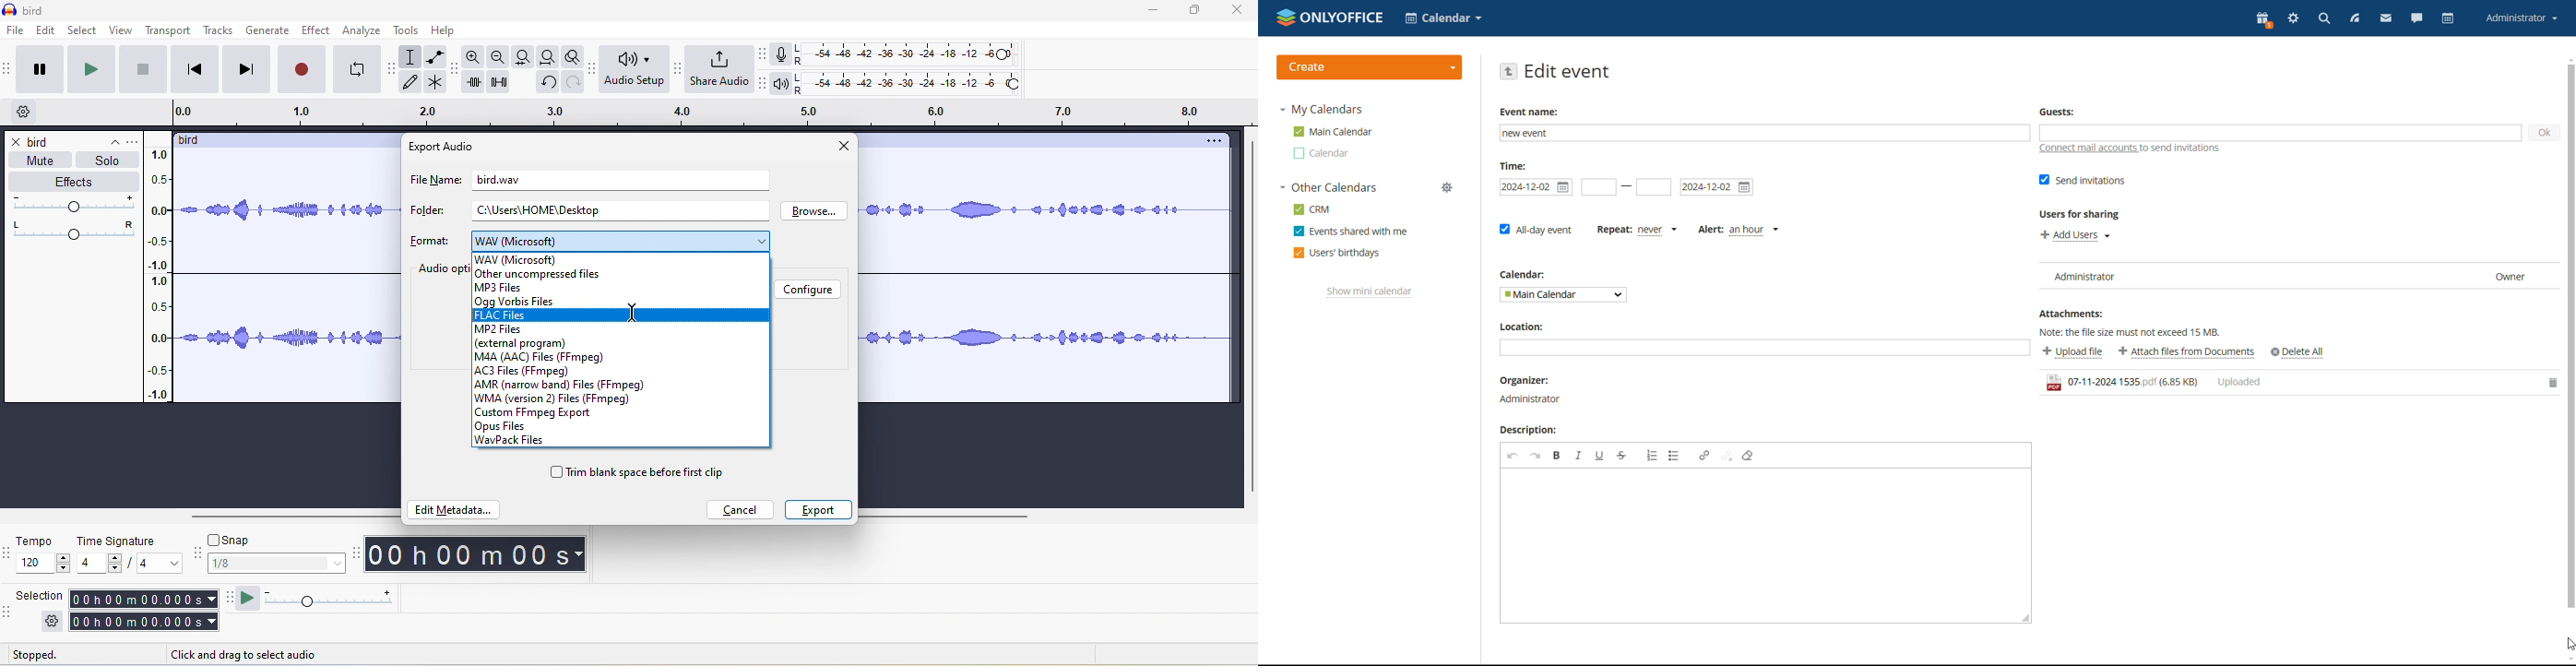 This screenshot has height=672, width=2576. I want to click on vertical scroll bar, so click(1247, 317).